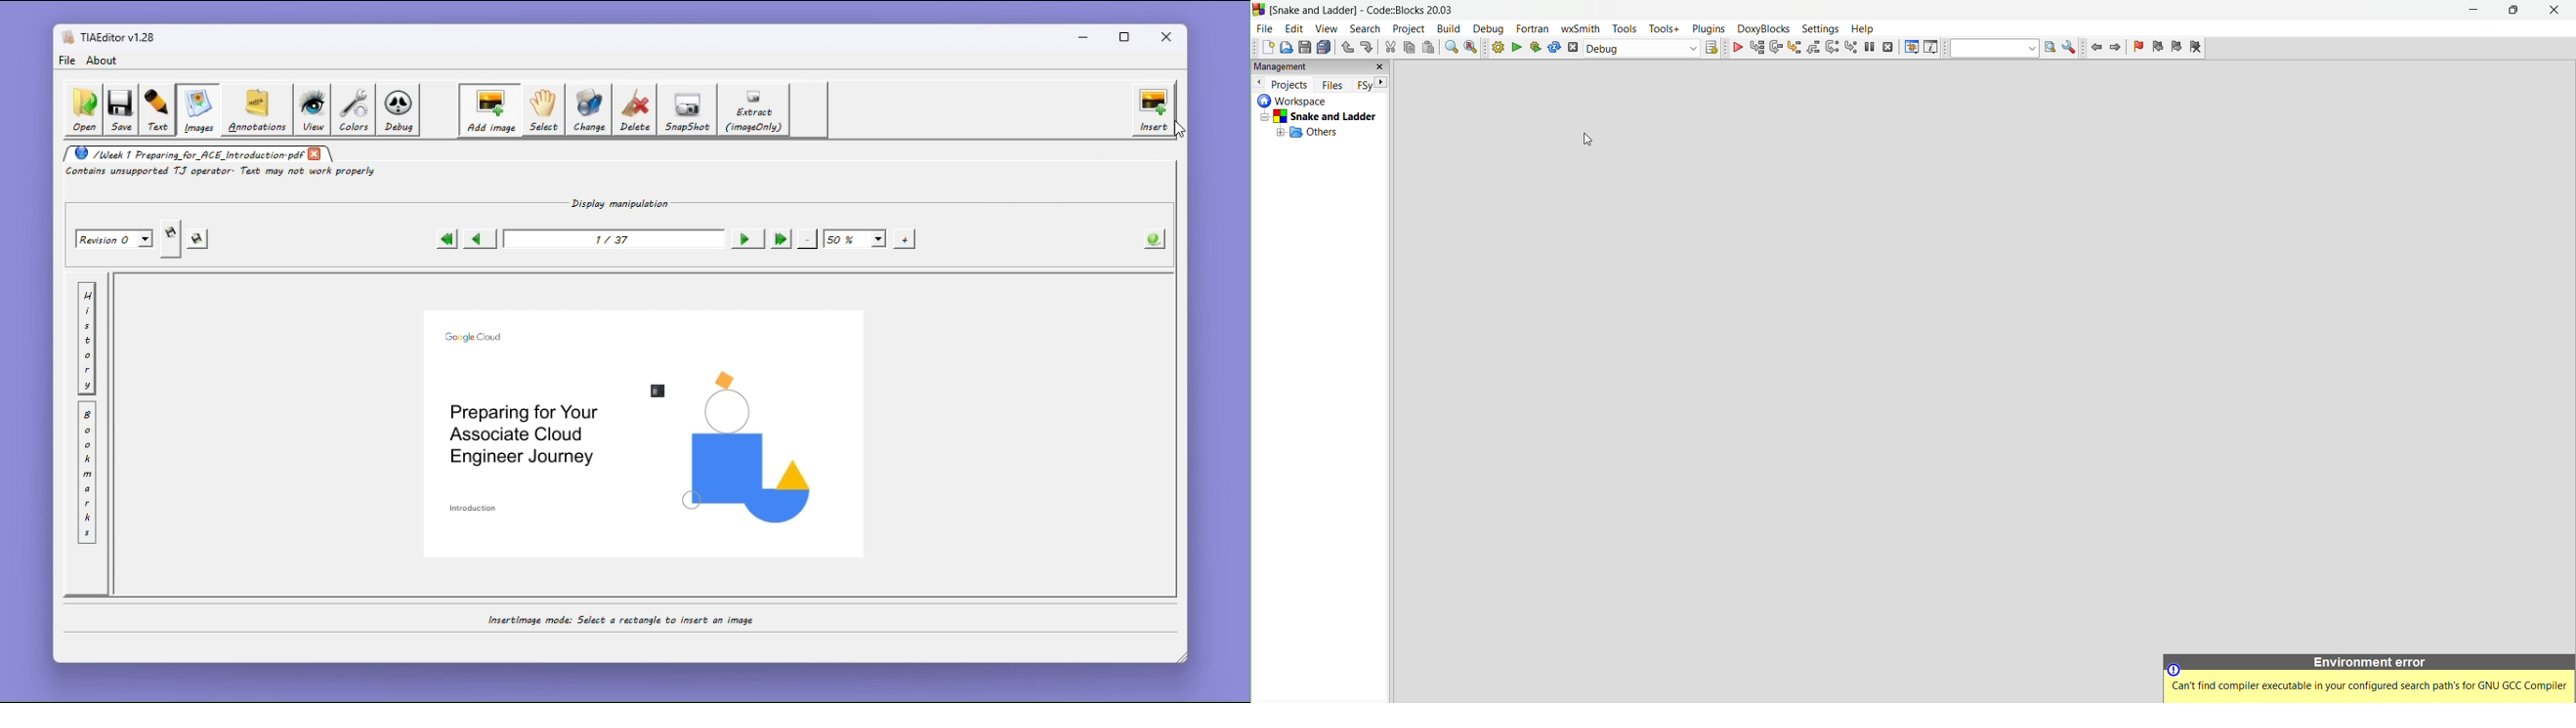 The height and width of the screenshot is (728, 2576). Describe the element at coordinates (1324, 48) in the screenshot. I see `save everything` at that location.